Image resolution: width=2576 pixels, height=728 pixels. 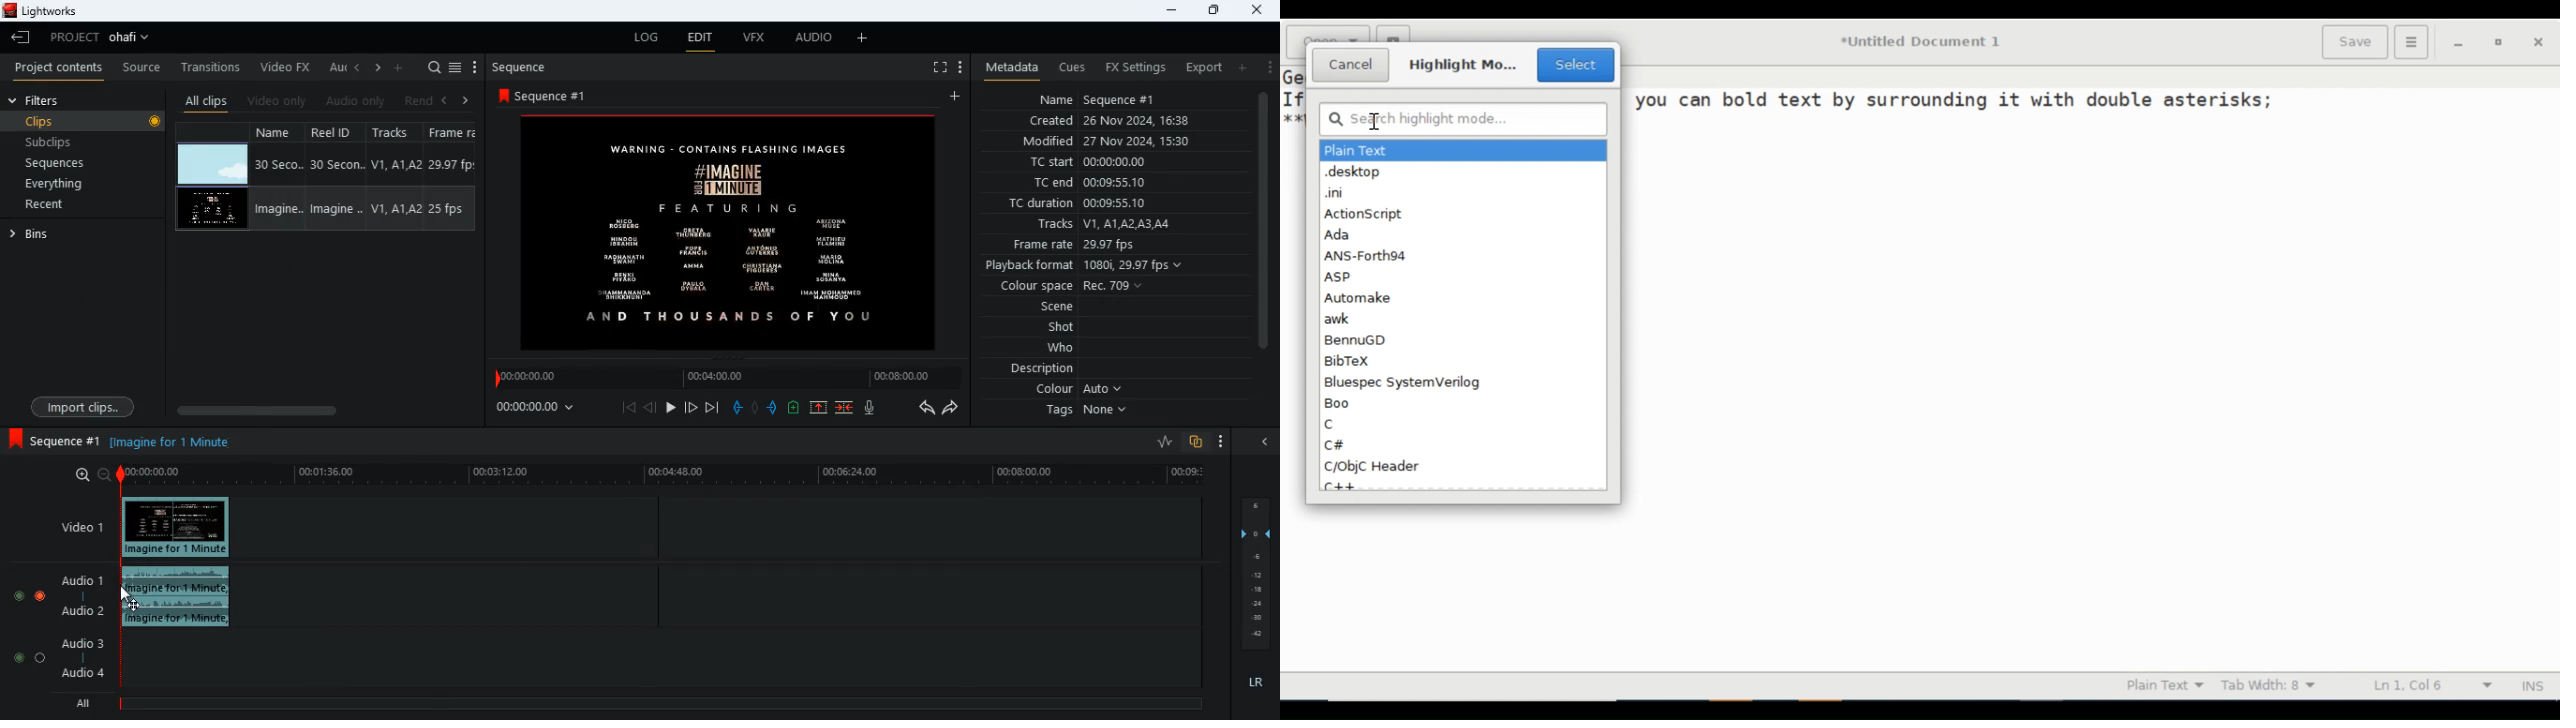 I want to click on new, so click(x=796, y=410).